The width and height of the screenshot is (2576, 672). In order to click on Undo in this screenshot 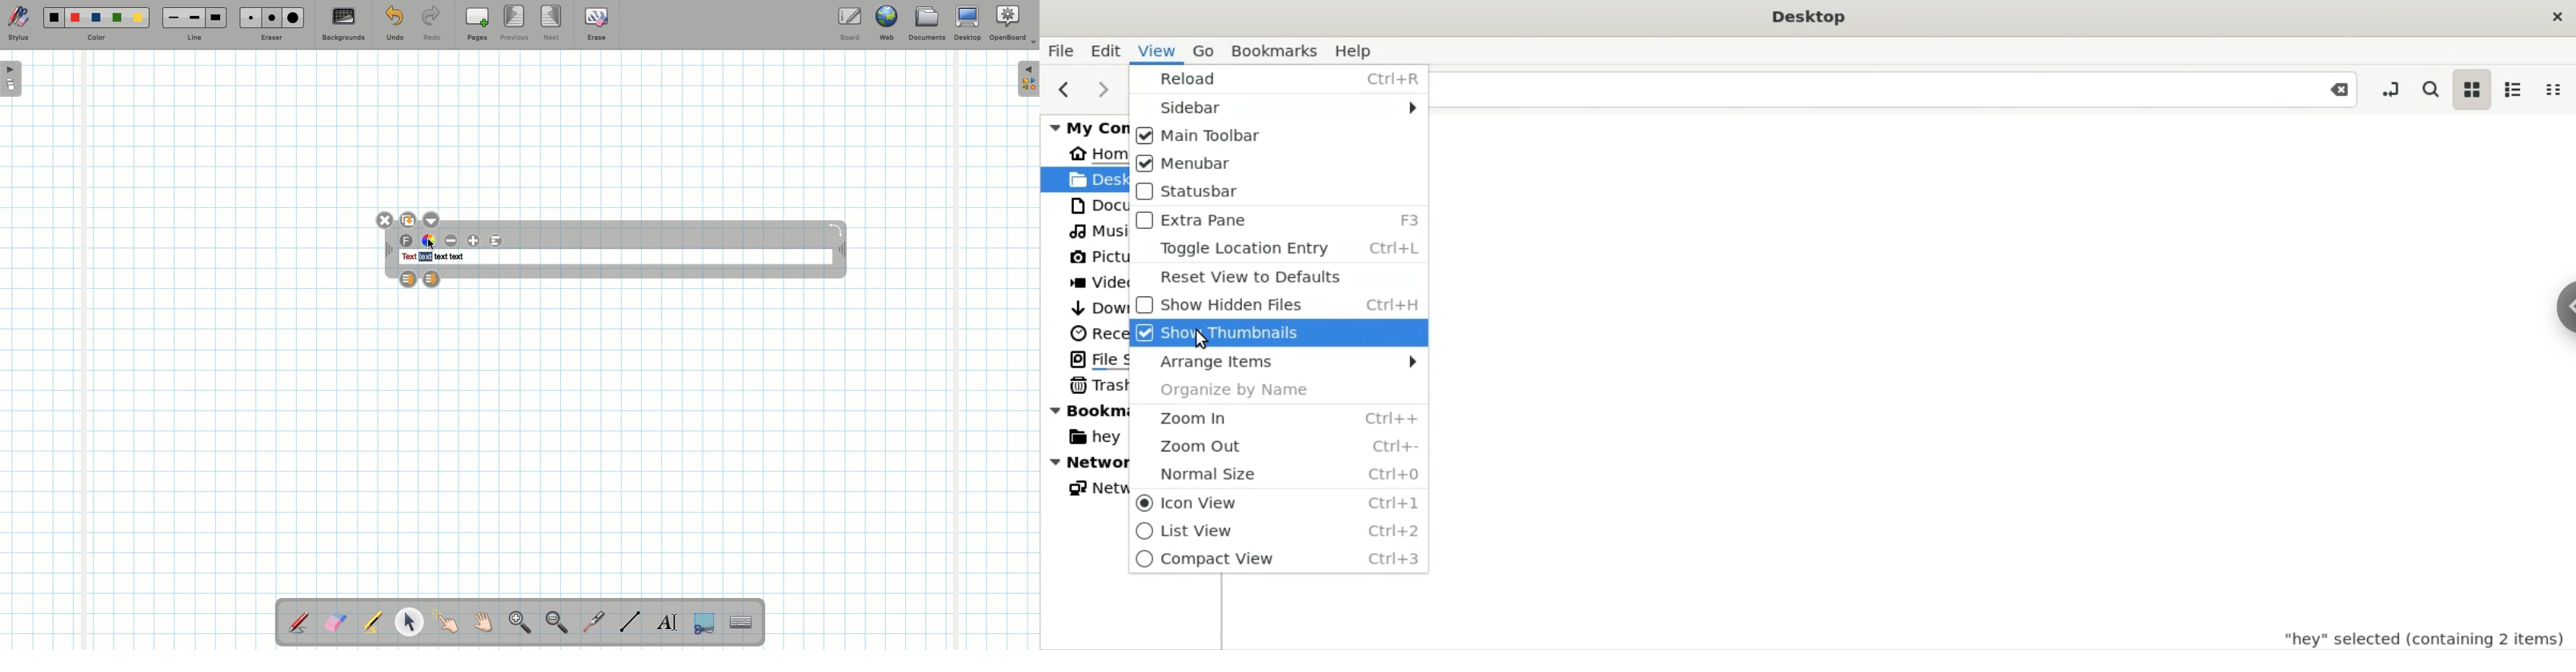, I will do `click(394, 26)`.